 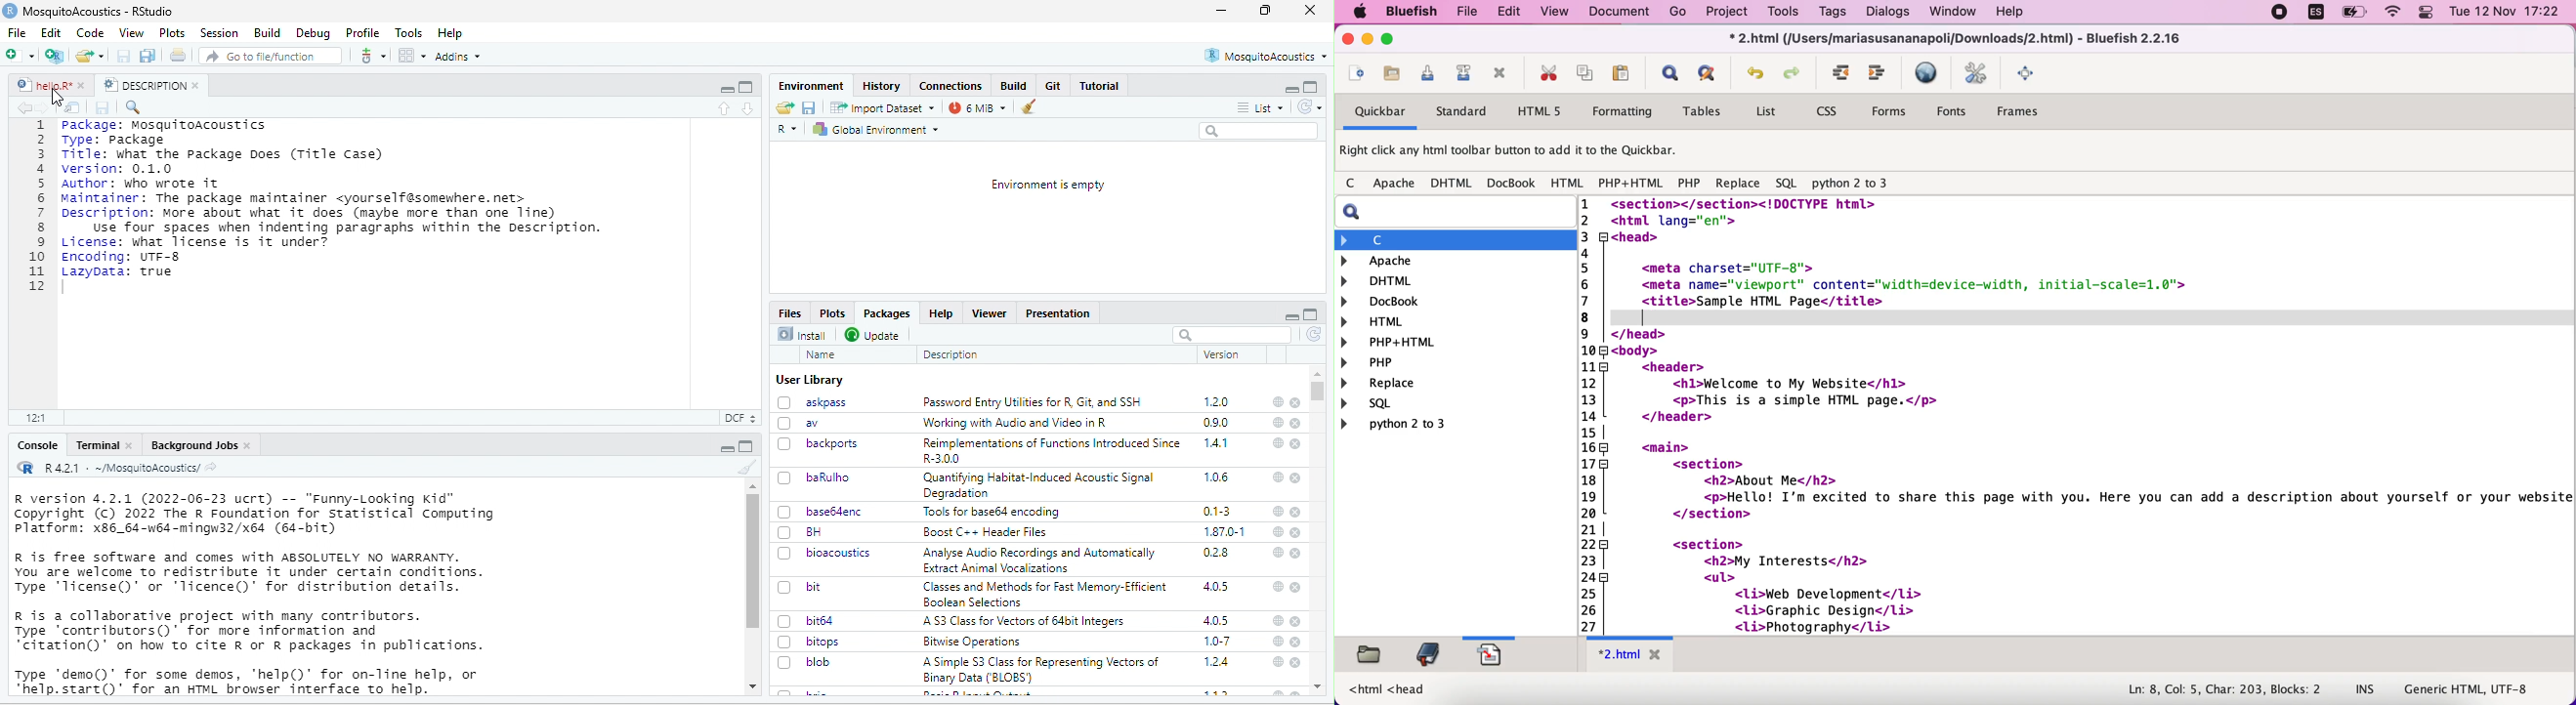 I want to click on undo, so click(x=1756, y=71).